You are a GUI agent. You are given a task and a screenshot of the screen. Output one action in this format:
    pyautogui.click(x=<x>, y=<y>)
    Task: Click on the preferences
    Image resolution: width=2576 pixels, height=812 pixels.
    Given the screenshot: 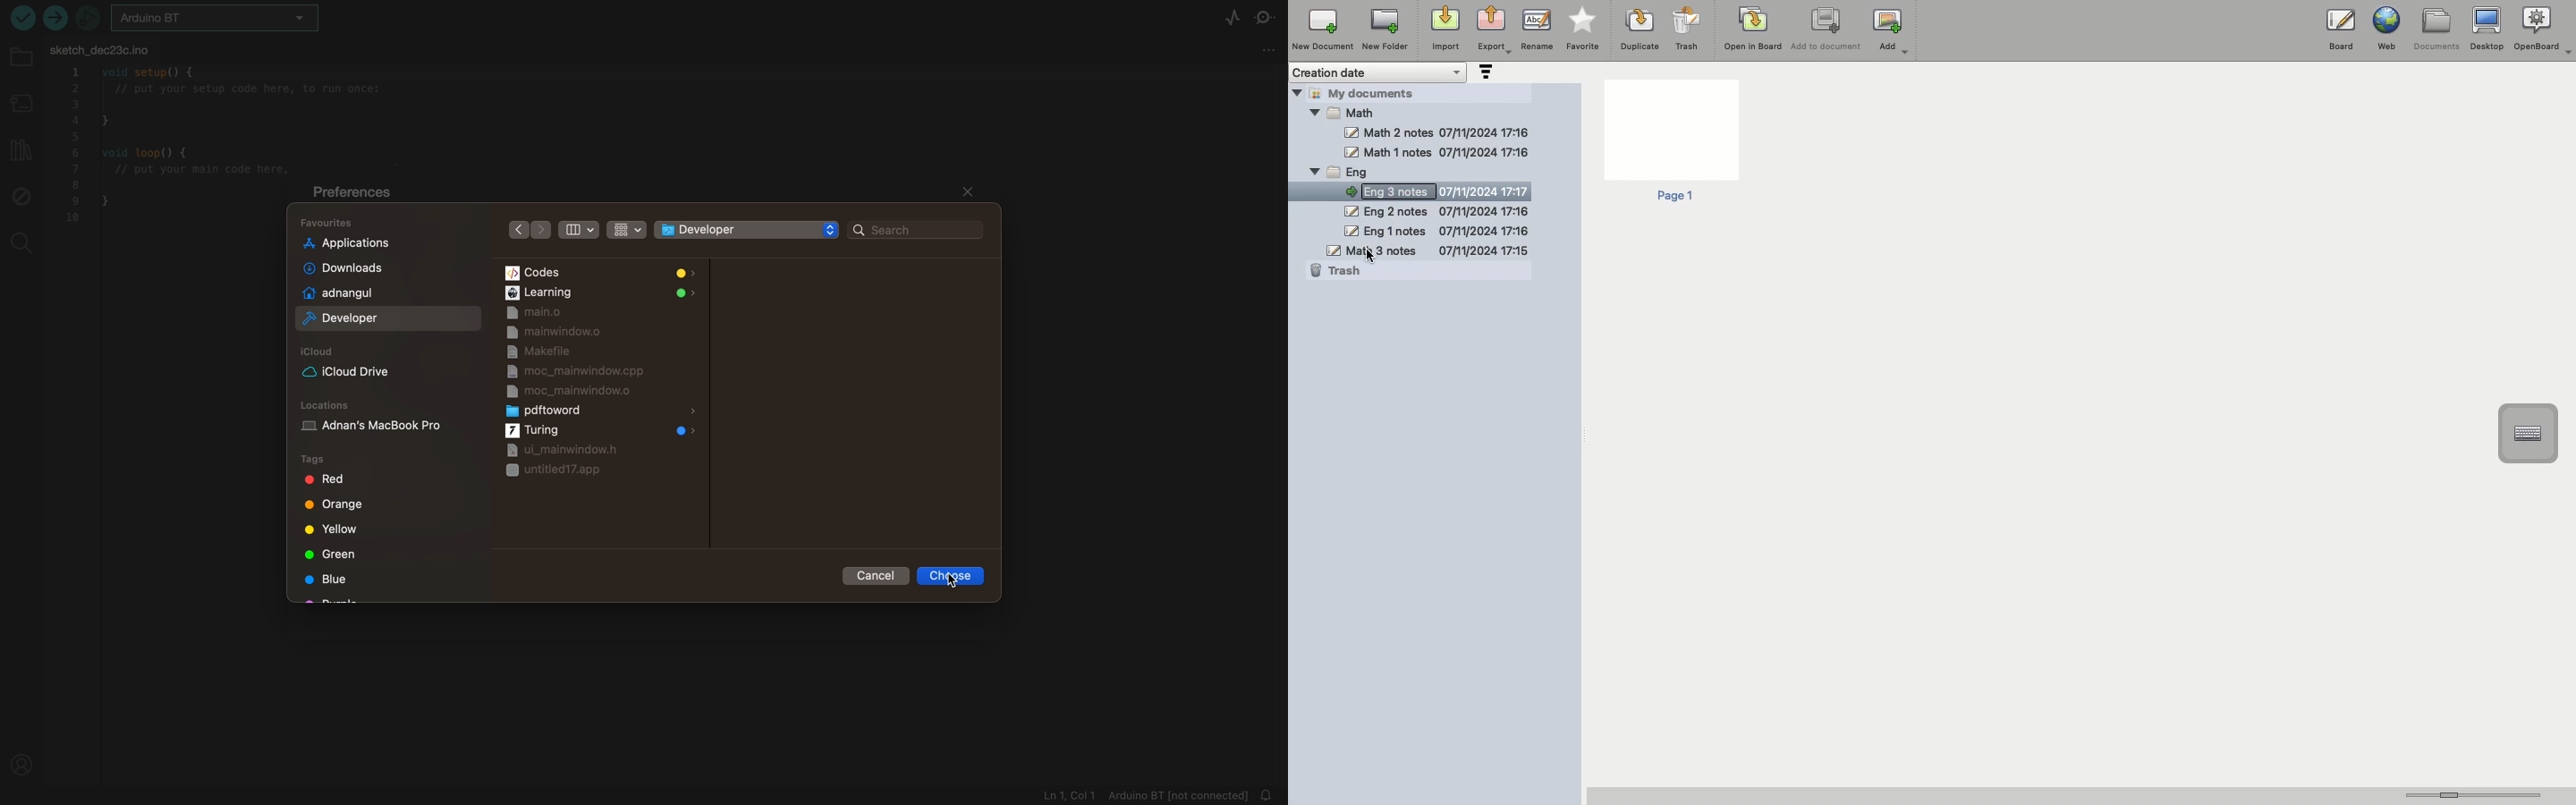 What is the action you would take?
    pyautogui.click(x=362, y=193)
    